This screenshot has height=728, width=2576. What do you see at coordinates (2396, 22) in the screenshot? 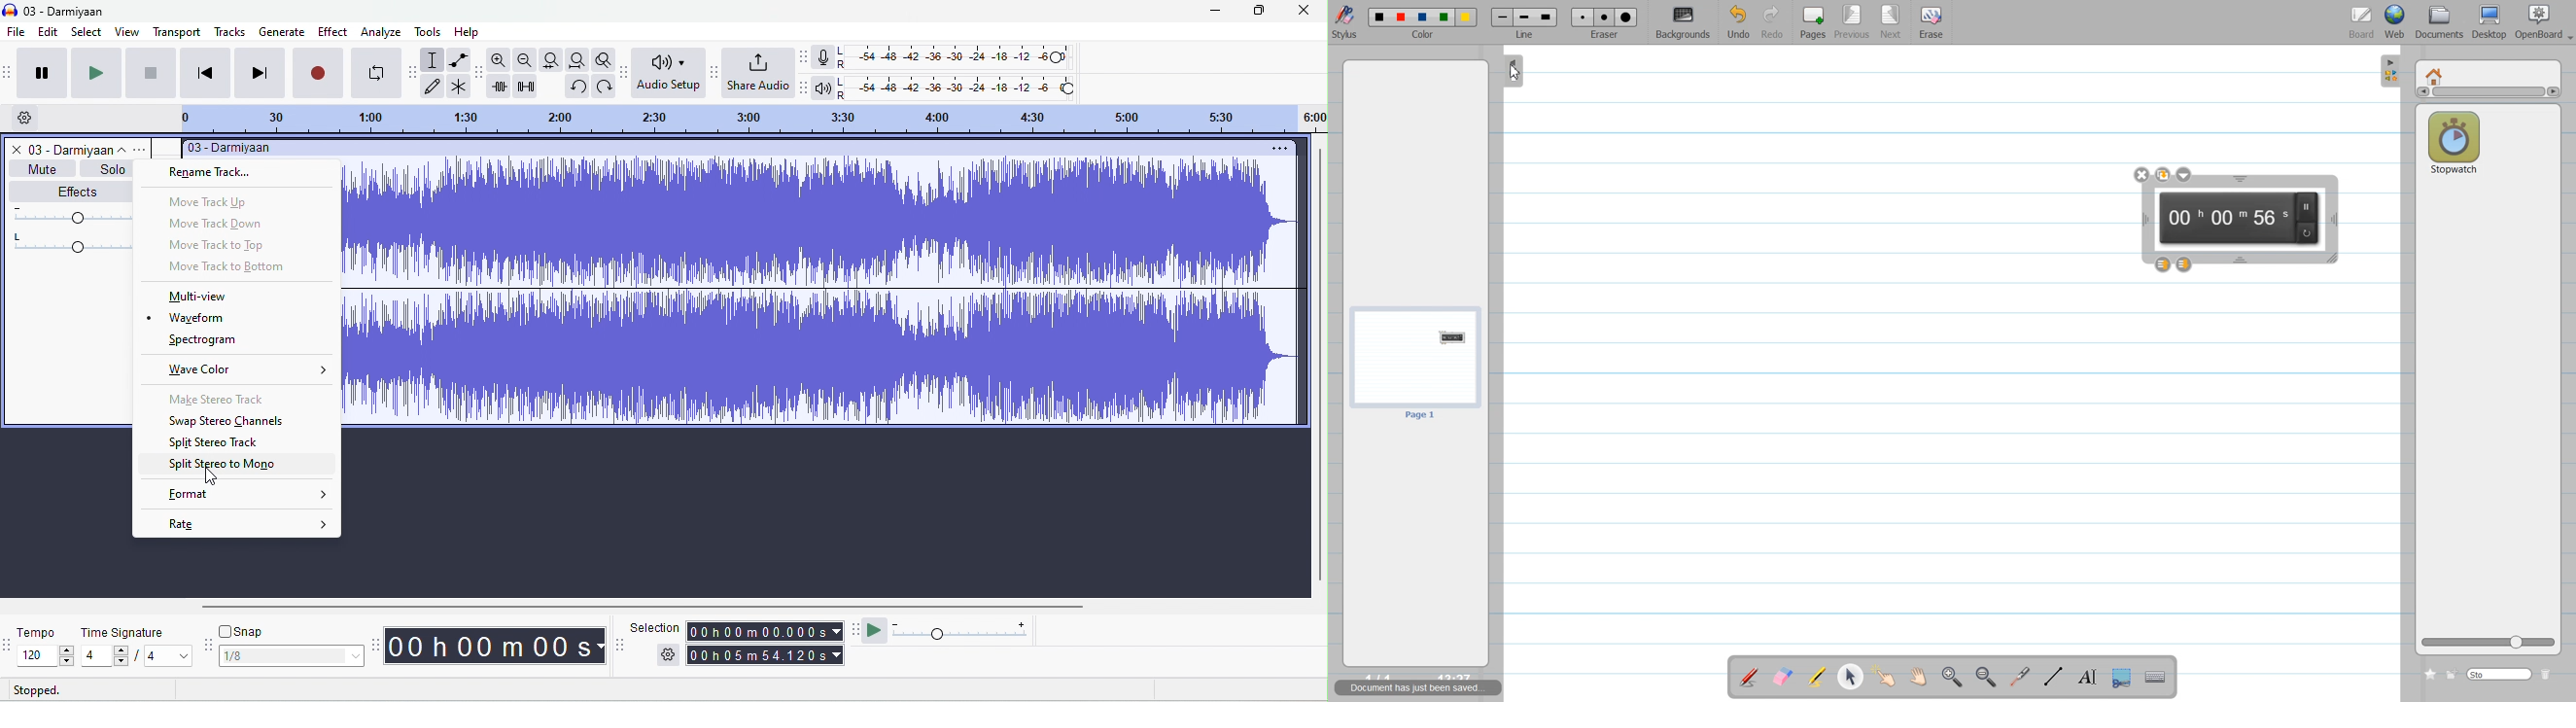
I see `Web` at bounding box center [2396, 22].